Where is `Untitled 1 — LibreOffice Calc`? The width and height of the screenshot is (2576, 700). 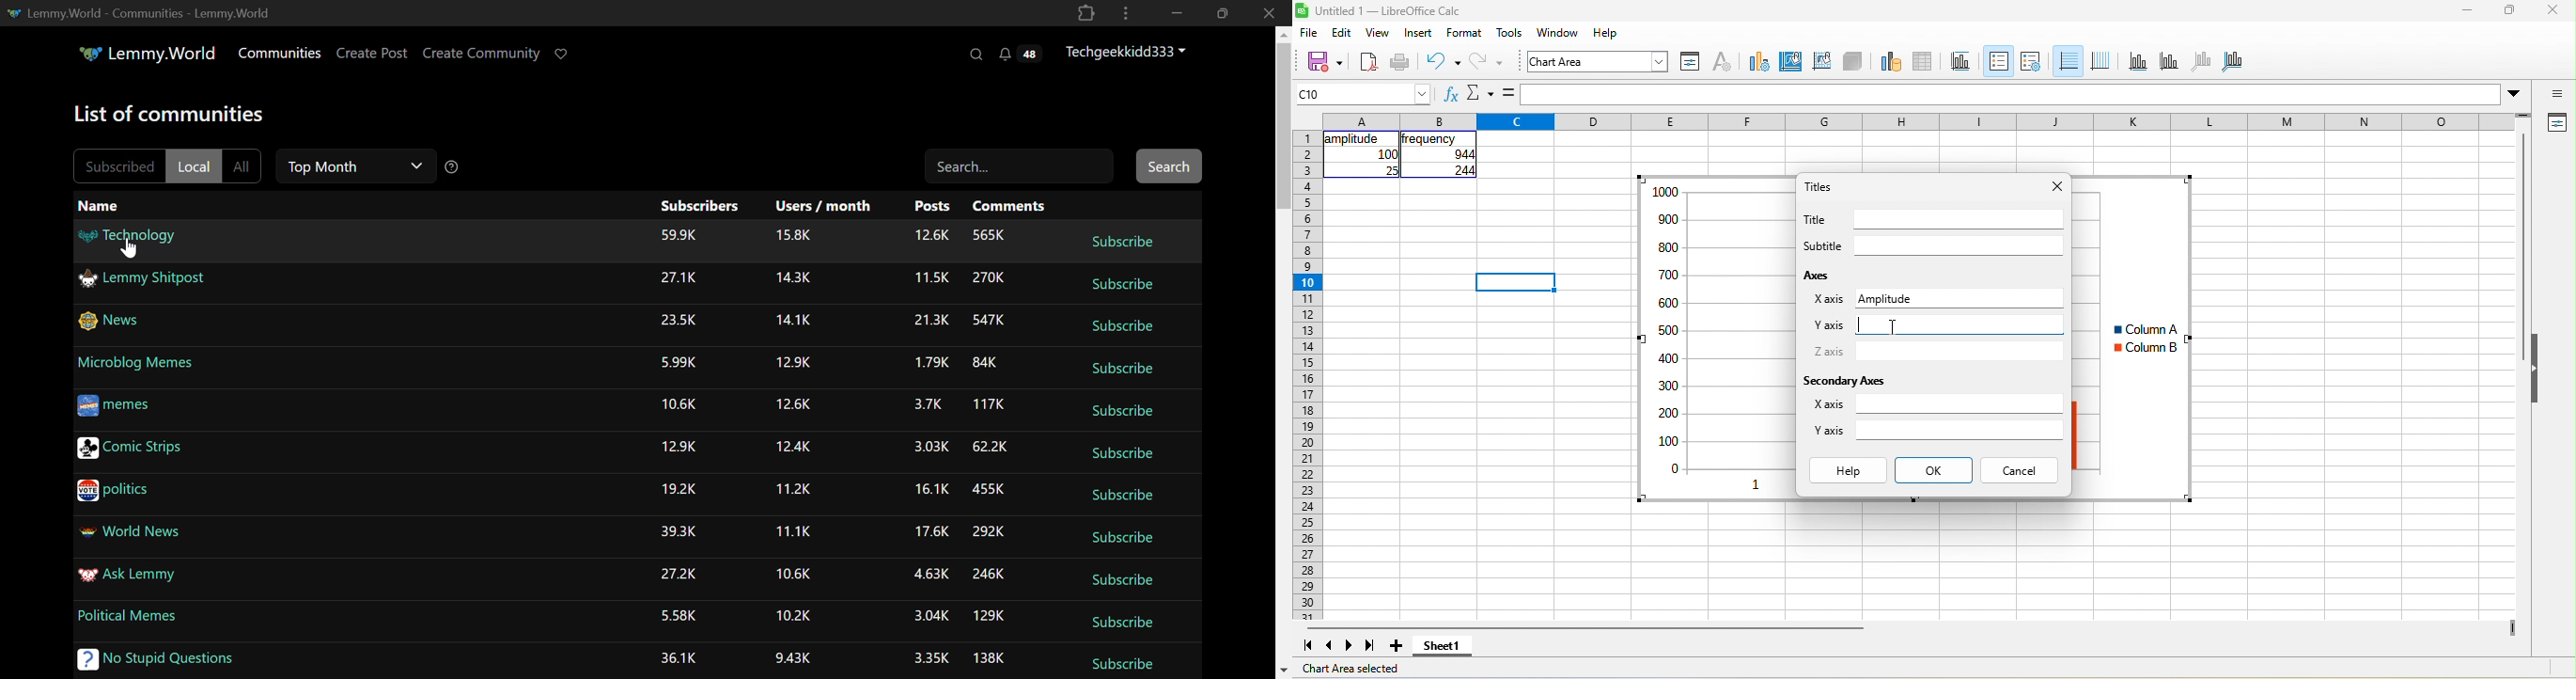
Untitled 1 — LibreOffice Calc is located at coordinates (1389, 11).